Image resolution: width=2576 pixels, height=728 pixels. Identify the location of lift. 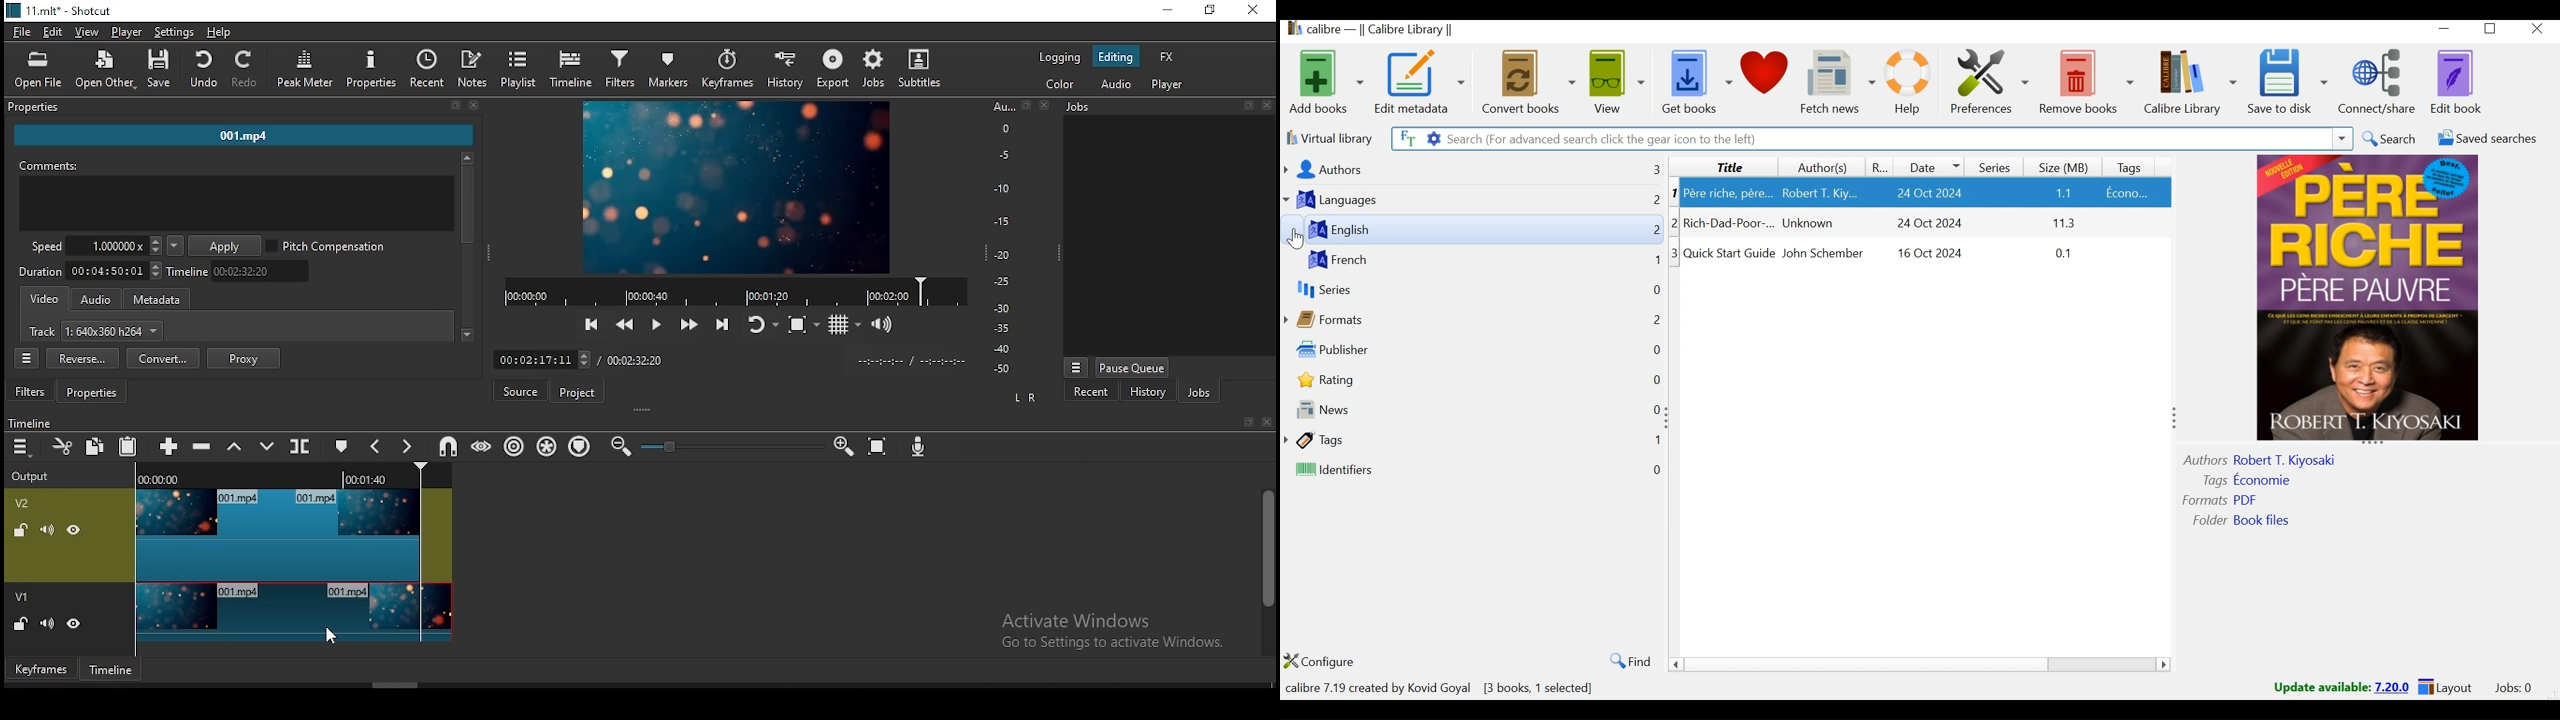
(232, 447).